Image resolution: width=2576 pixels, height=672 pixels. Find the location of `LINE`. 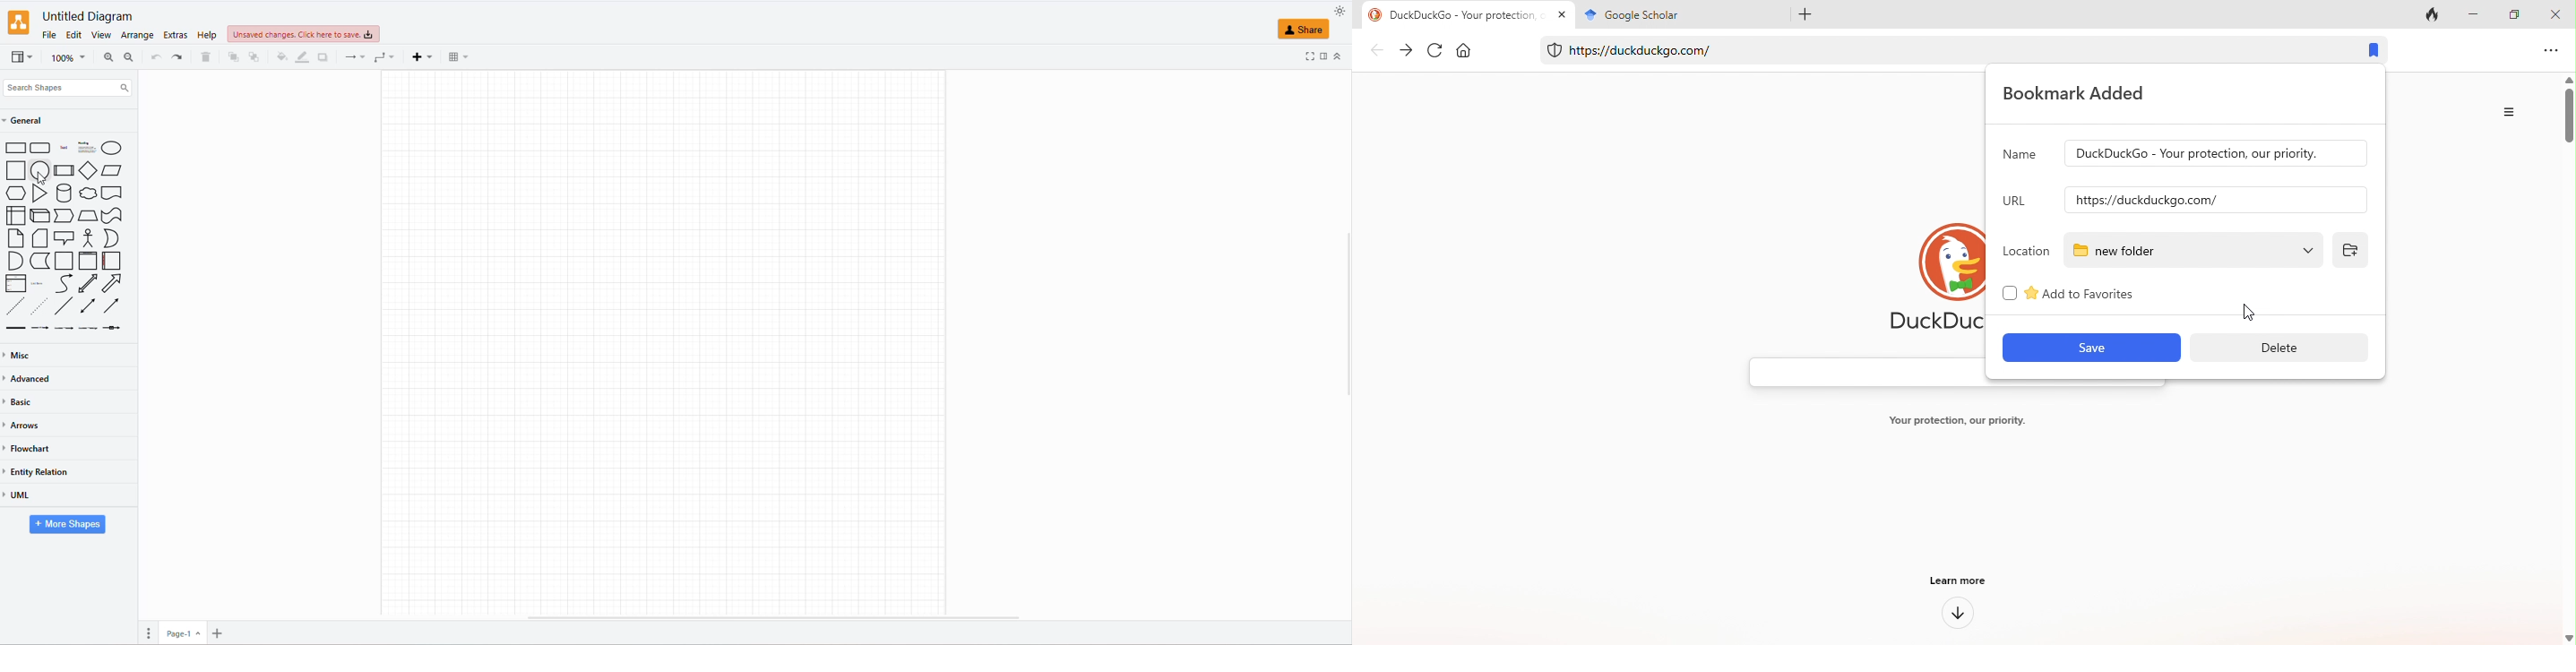

LINE is located at coordinates (61, 305).